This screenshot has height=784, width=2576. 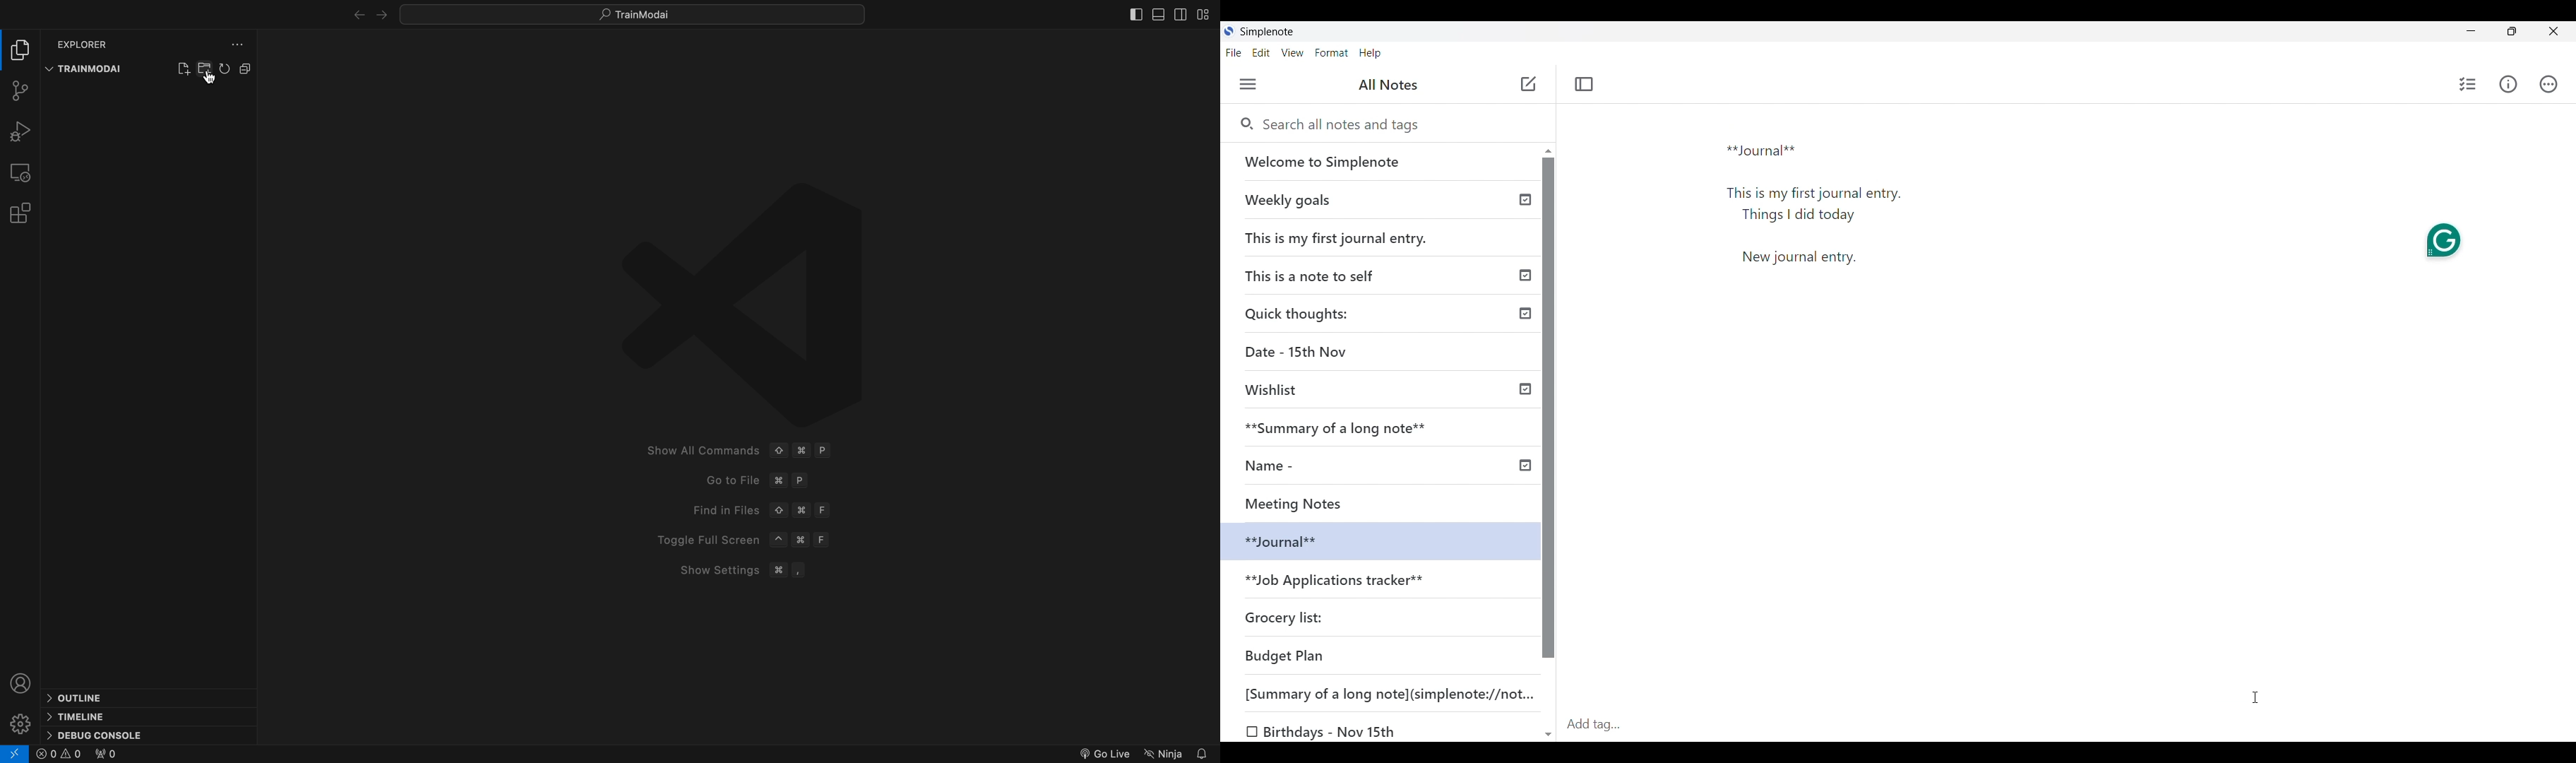 What do you see at coordinates (1285, 656) in the screenshot?
I see `Budget Plan` at bounding box center [1285, 656].